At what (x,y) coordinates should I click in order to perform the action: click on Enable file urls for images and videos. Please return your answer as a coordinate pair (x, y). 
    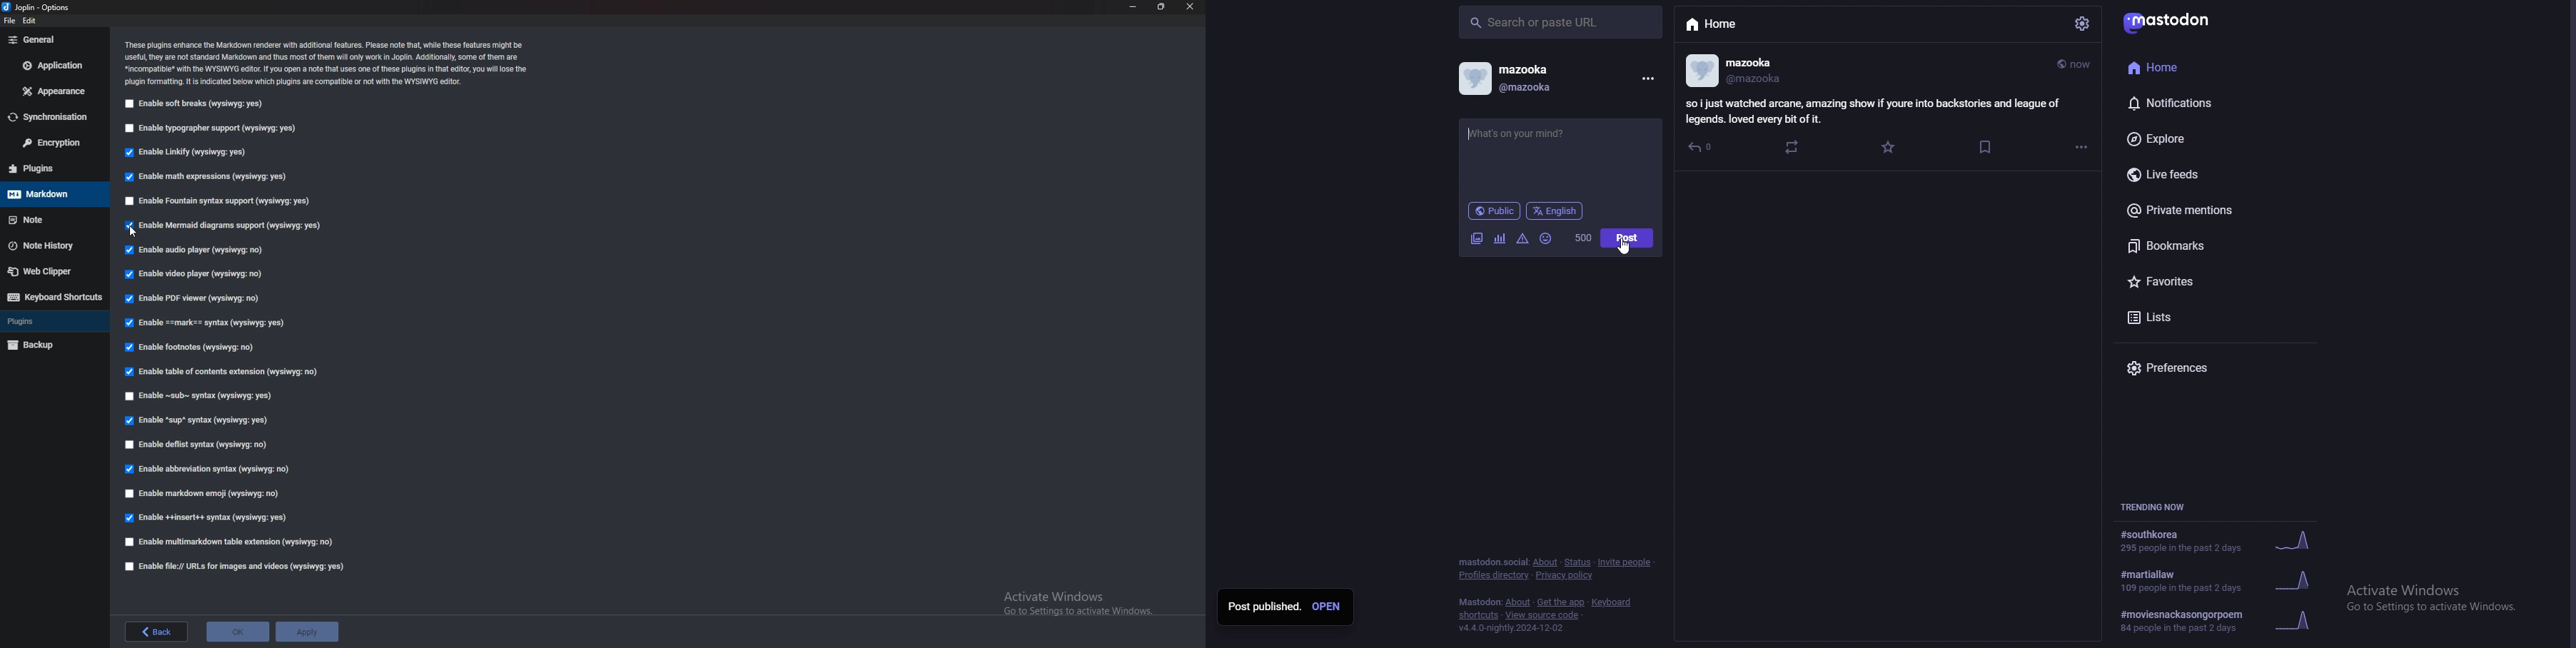
    Looking at the image, I should click on (233, 566).